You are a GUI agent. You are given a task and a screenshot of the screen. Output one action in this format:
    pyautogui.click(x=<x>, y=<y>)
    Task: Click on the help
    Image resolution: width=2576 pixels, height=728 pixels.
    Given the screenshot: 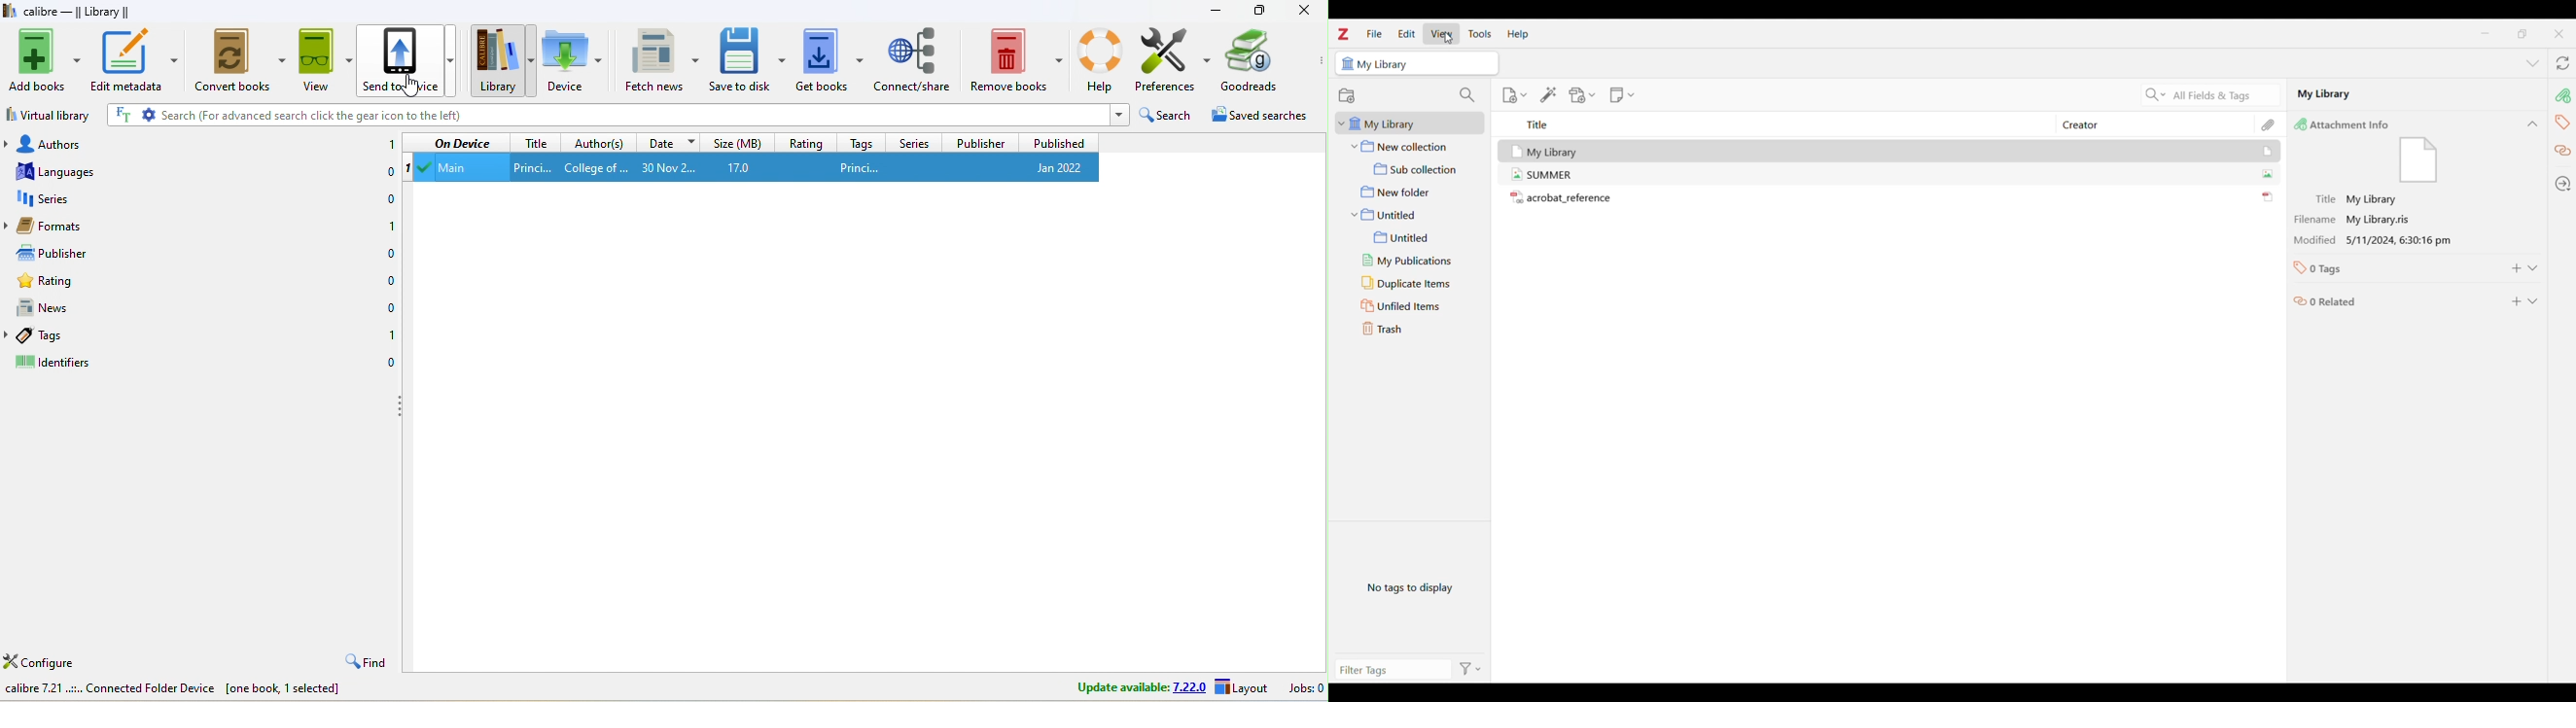 What is the action you would take?
    pyautogui.click(x=1099, y=59)
    